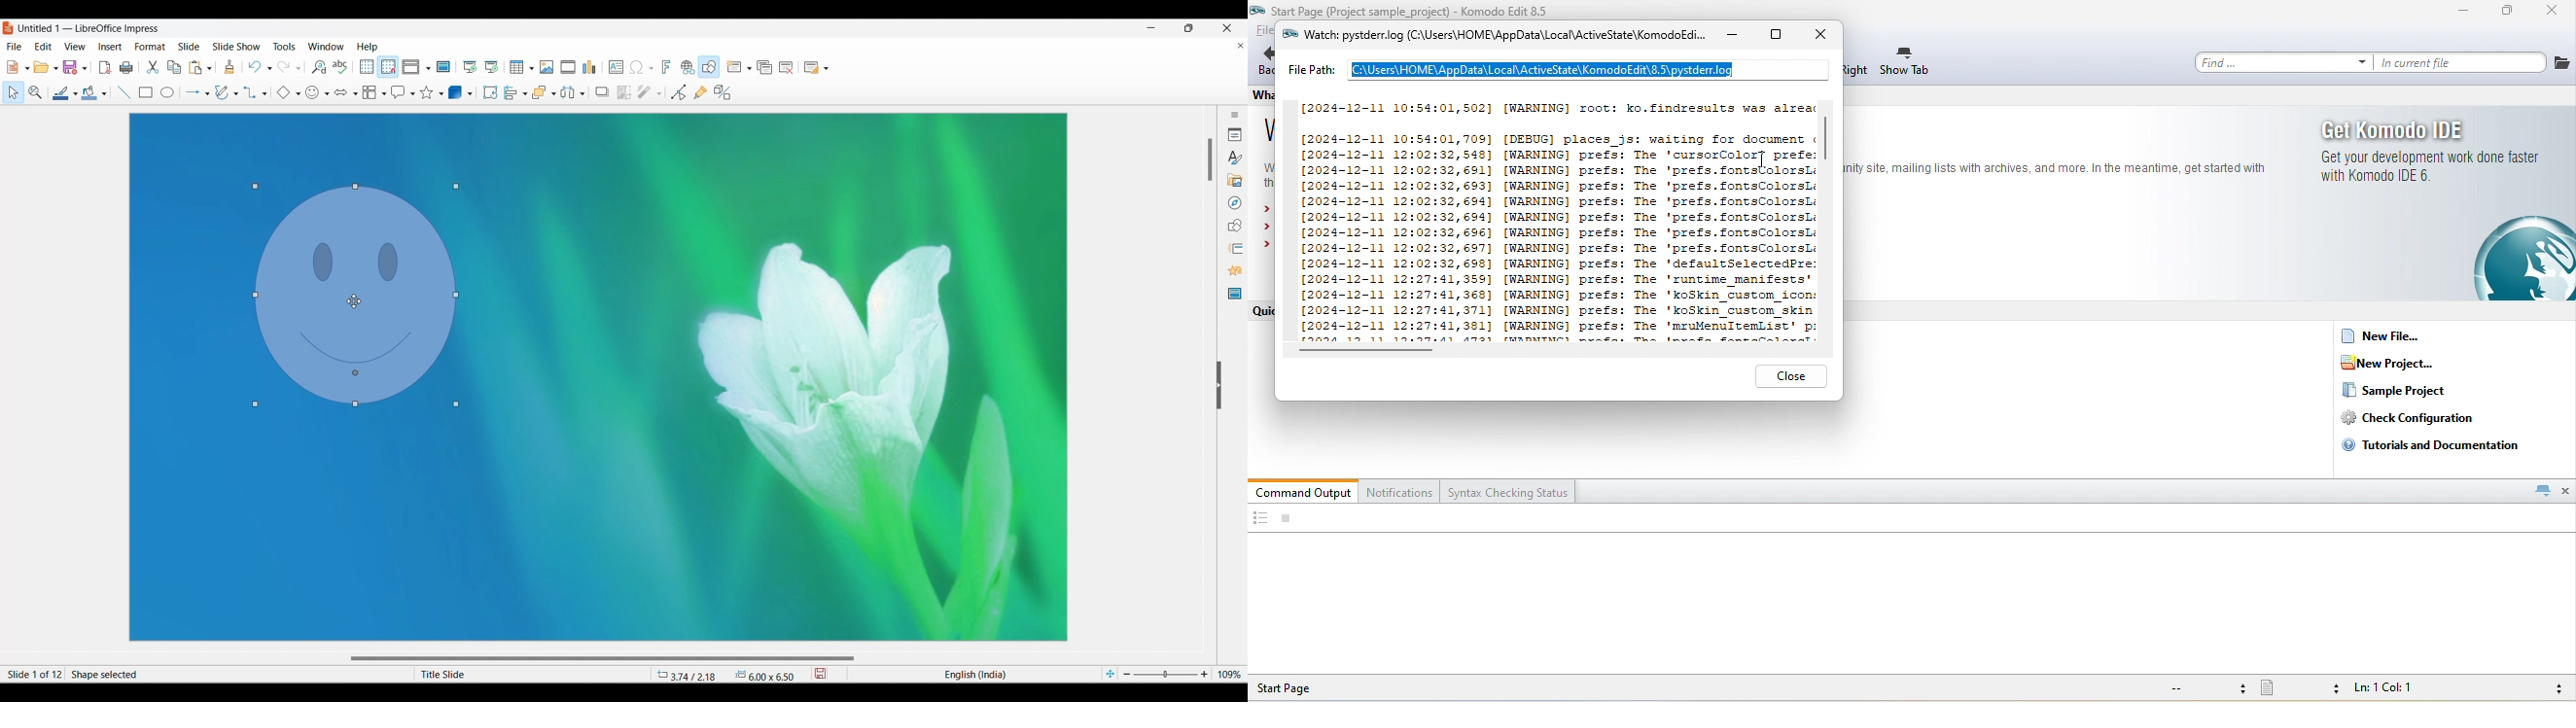  I want to click on slide transition, so click(1238, 249).